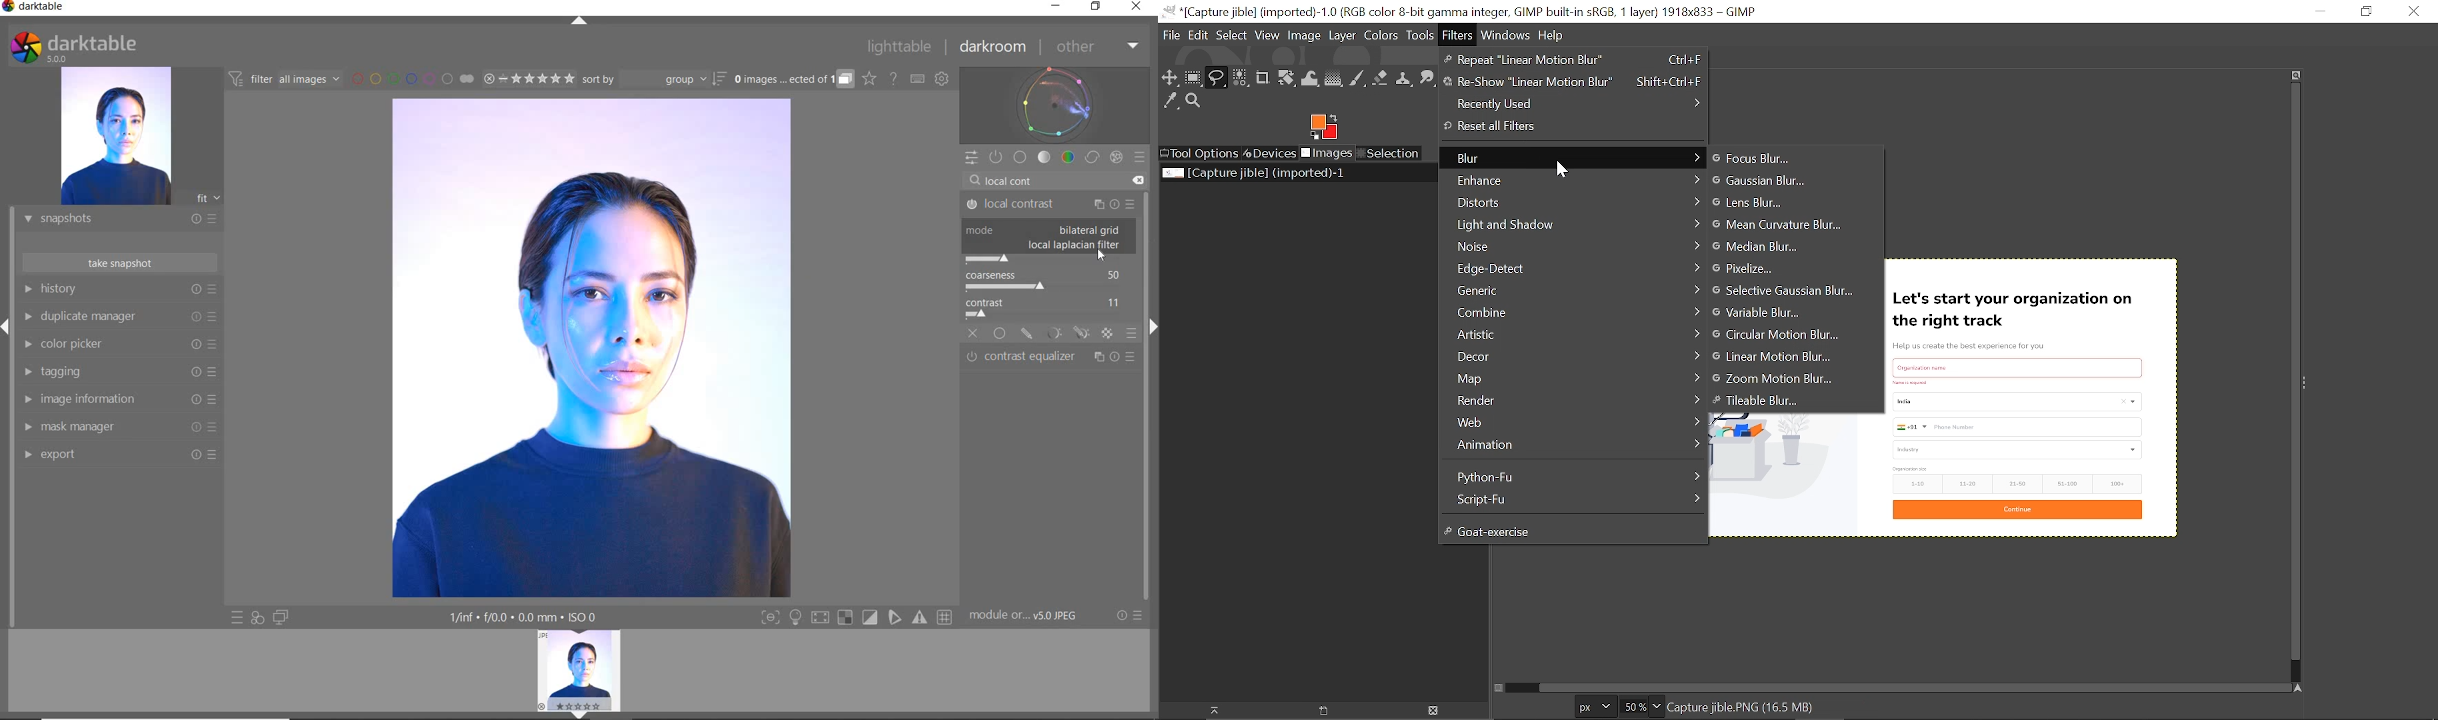  Describe the element at coordinates (1316, 711) in the screenshot. I see `open new display` at that location.